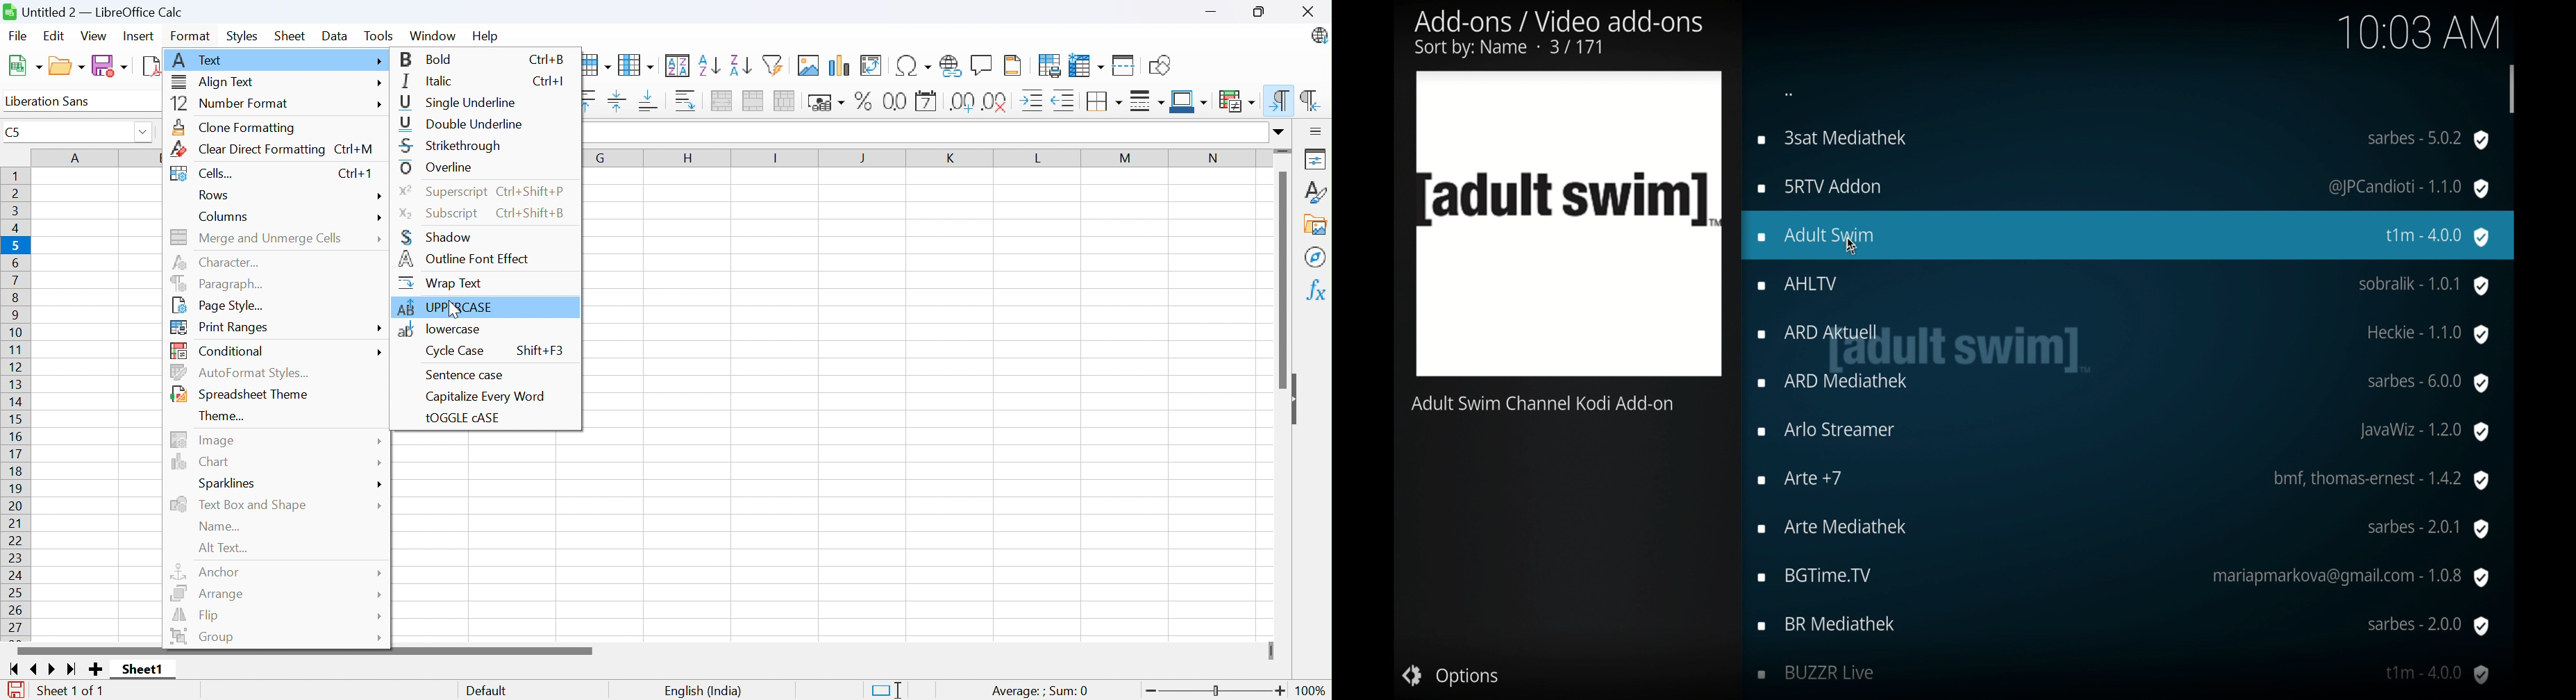 The height and width of the screenshot is (700, 2576). What do you see at coordinates (452, 352) in the screenshot?
I see `Cycle case` at bounding box center [452, 352].